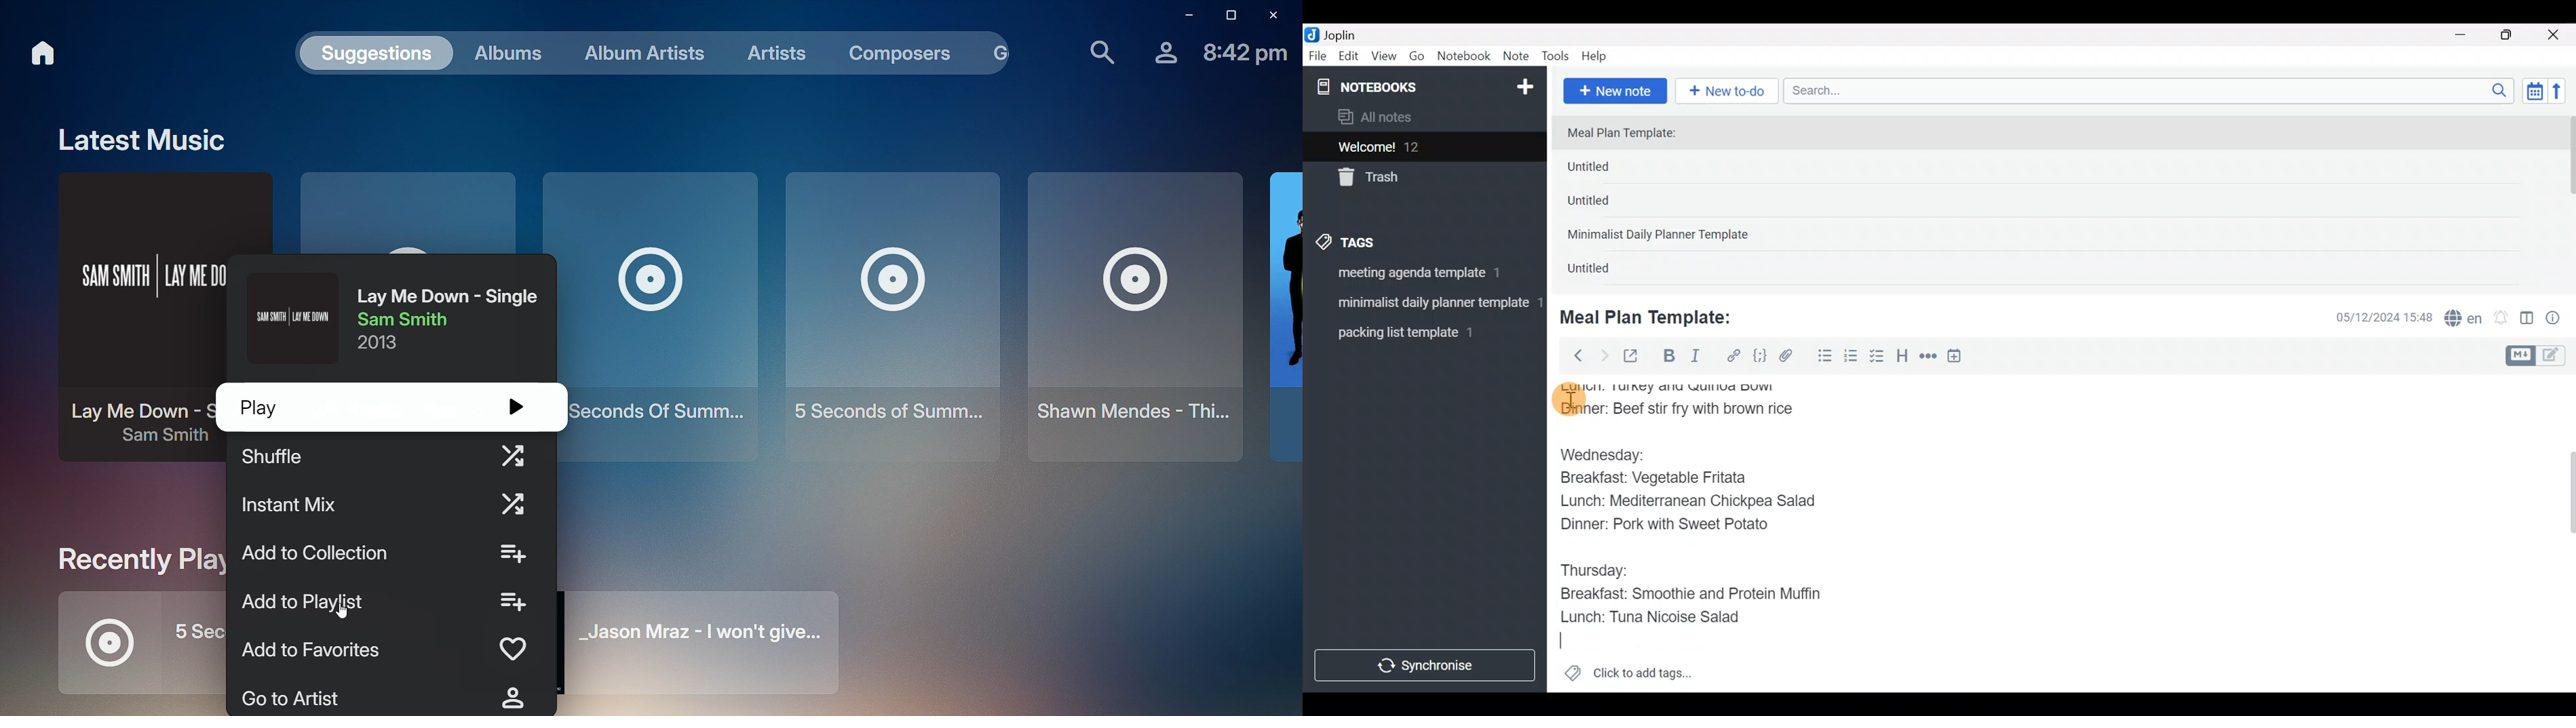  I want to click on Click to add tags, so click(1628, 678).